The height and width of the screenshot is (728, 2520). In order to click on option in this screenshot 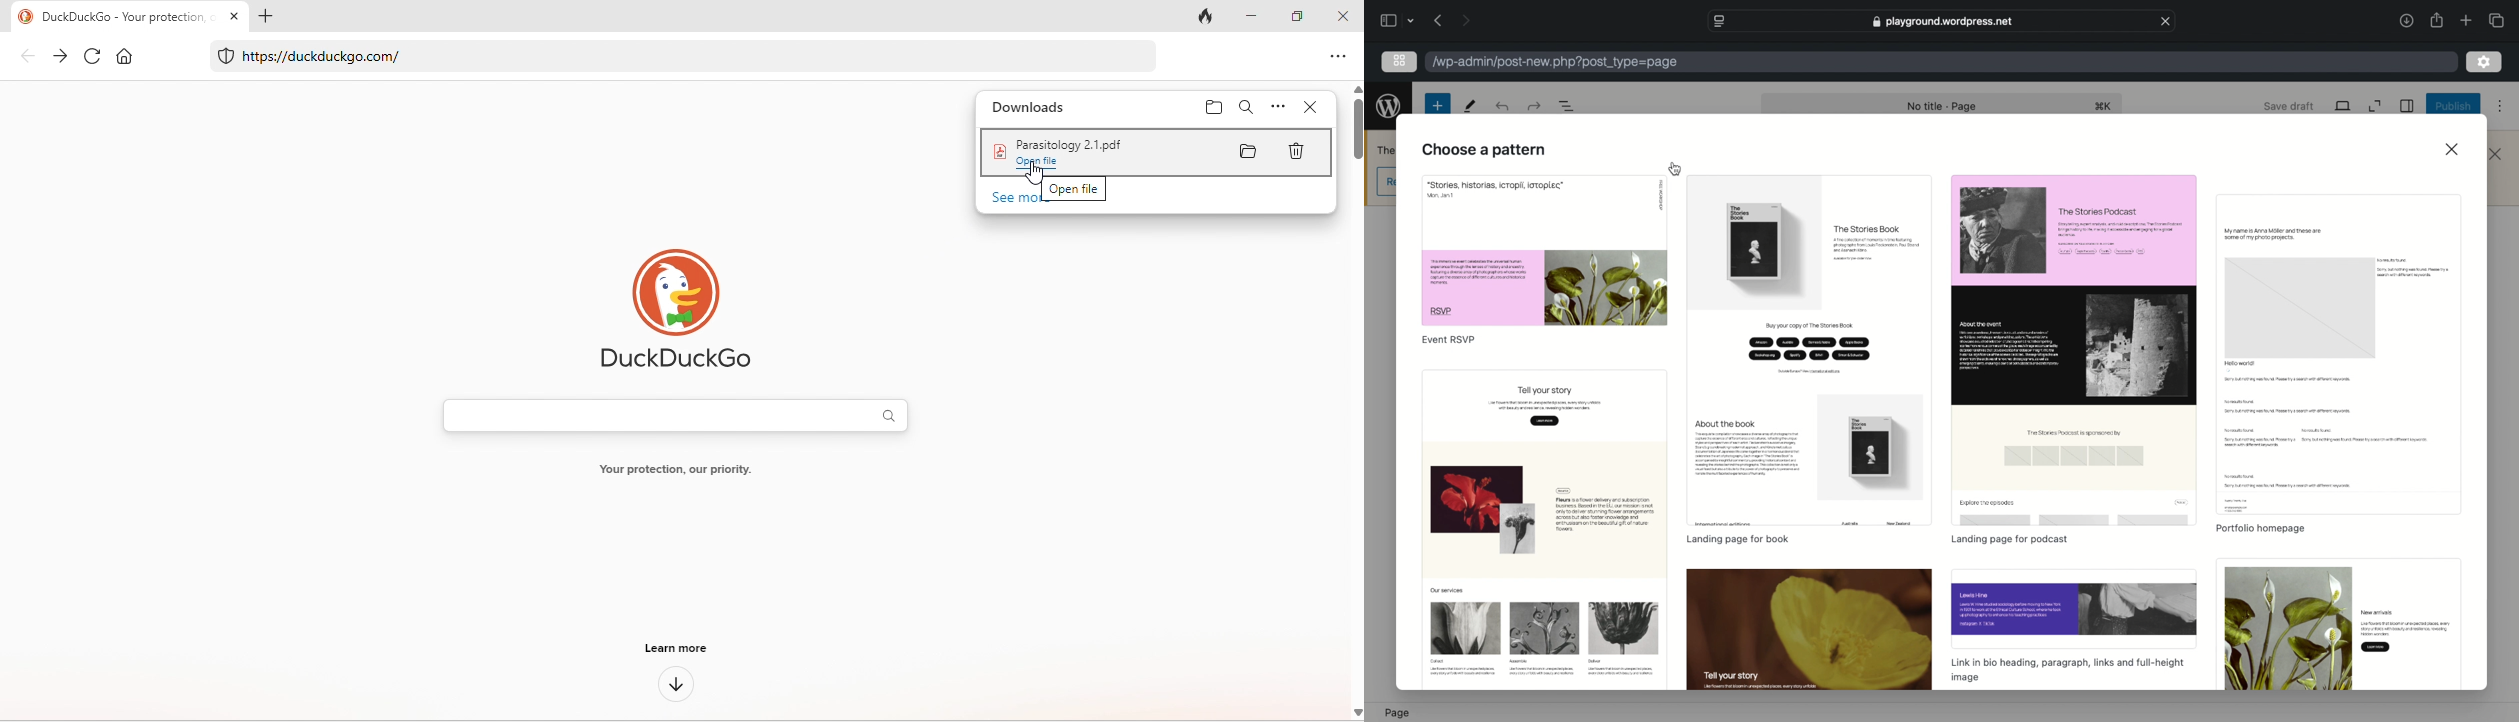, I will do `click(1341, 60)`.